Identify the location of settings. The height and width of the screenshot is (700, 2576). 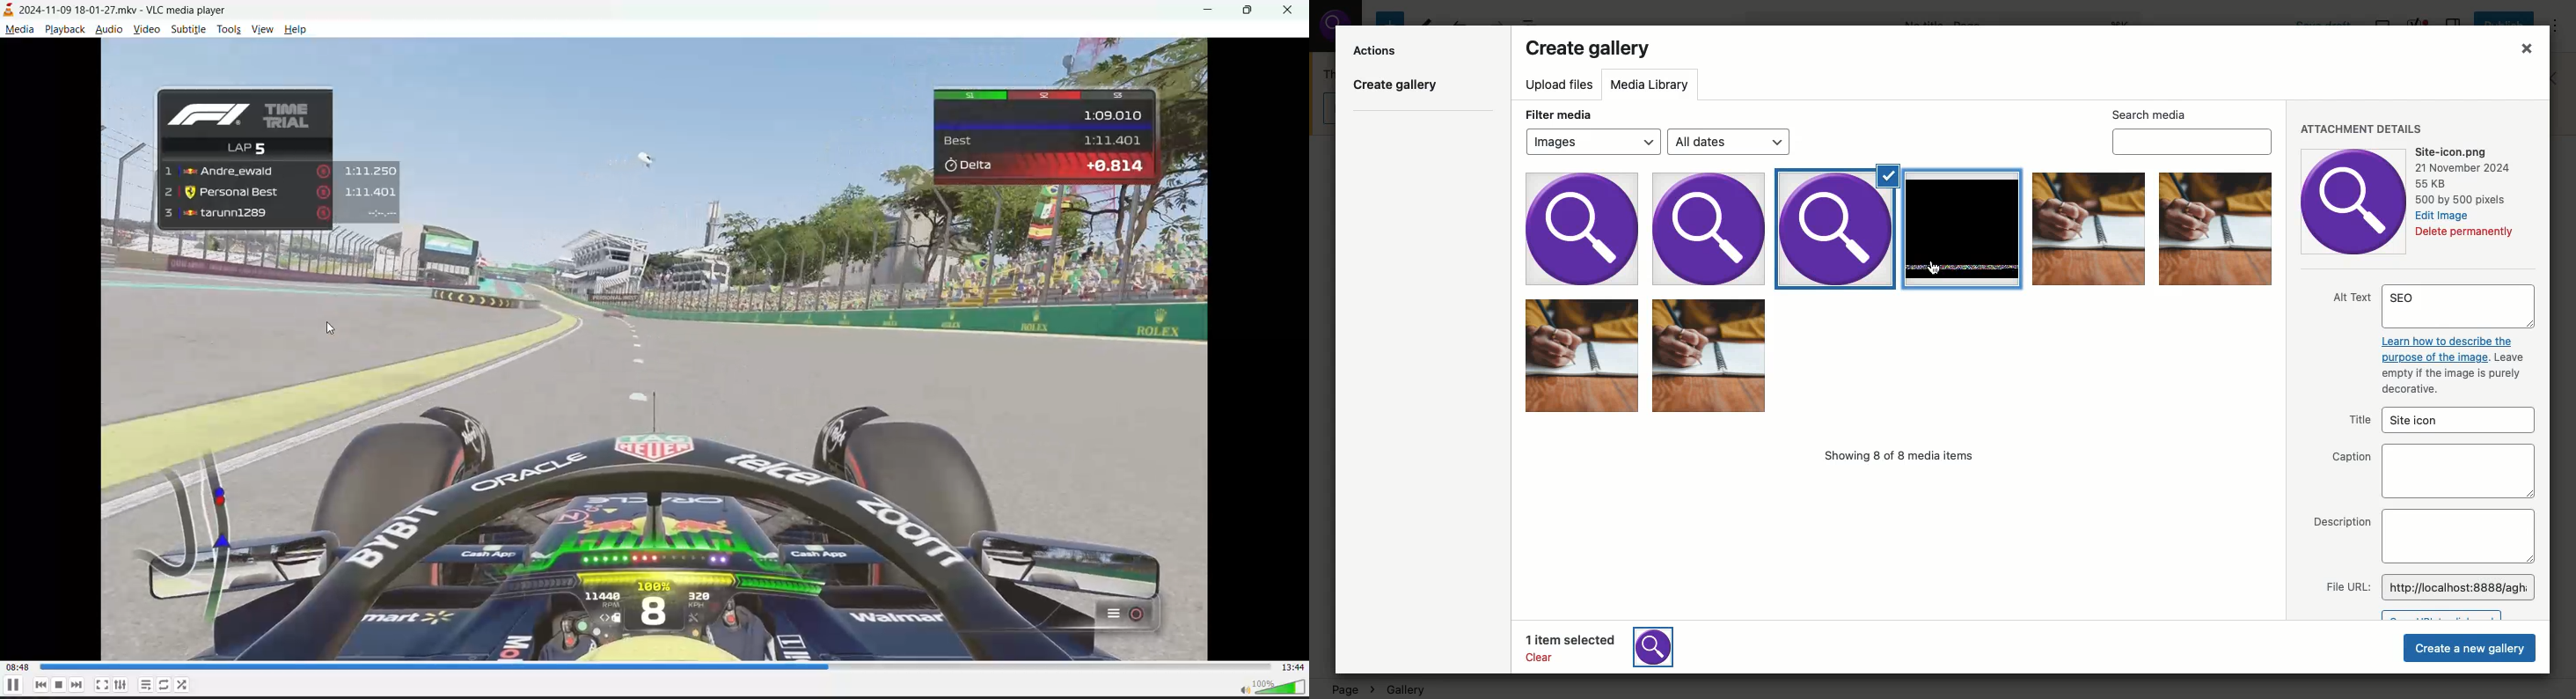
(119, 685).